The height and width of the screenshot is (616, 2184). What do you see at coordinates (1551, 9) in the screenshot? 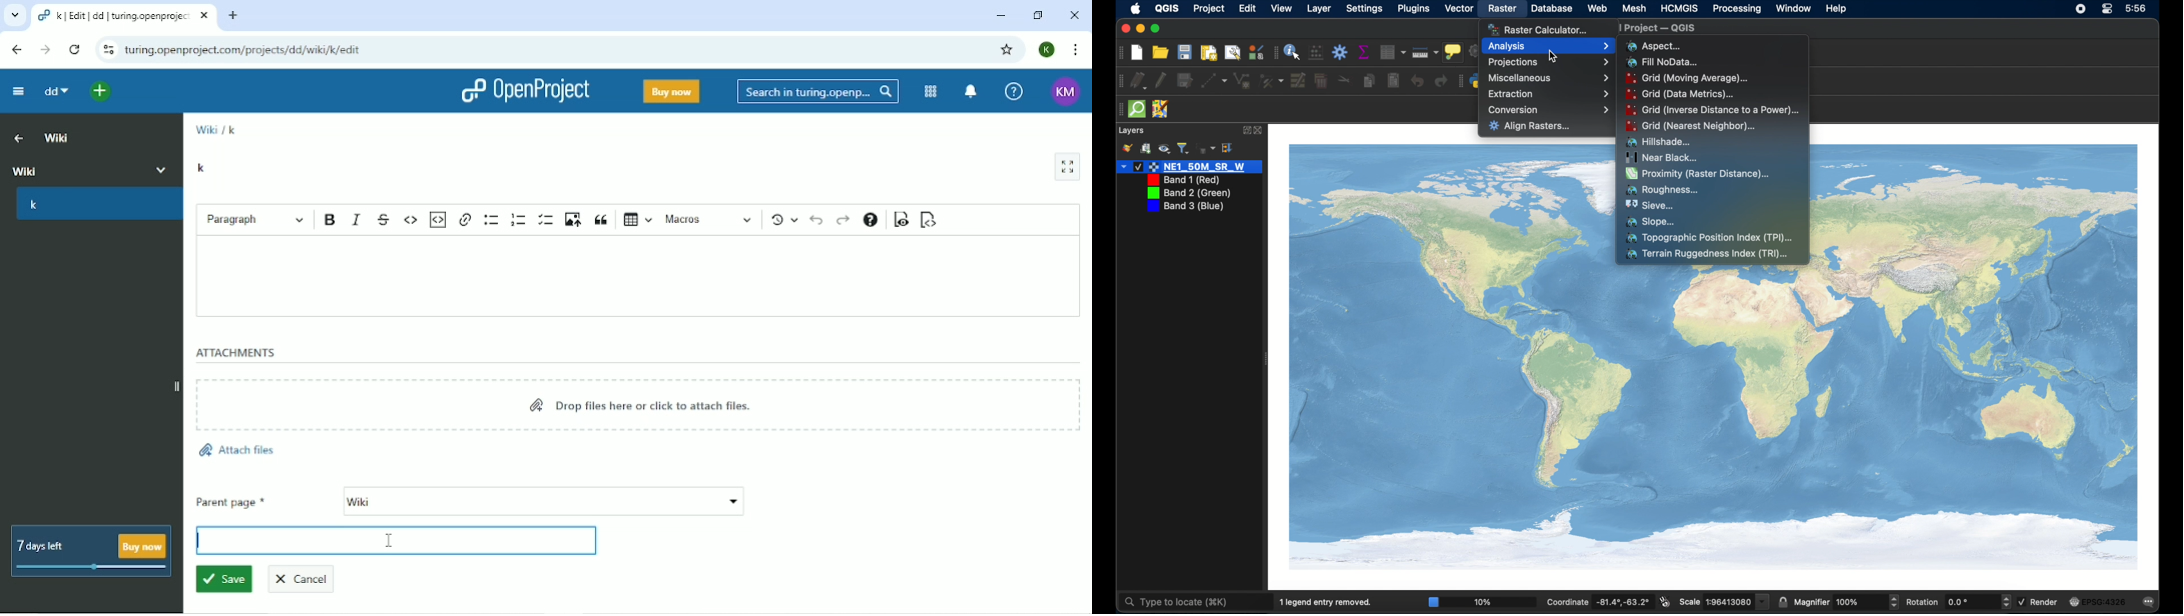
I see `database` at bounding box center [1551, 9].